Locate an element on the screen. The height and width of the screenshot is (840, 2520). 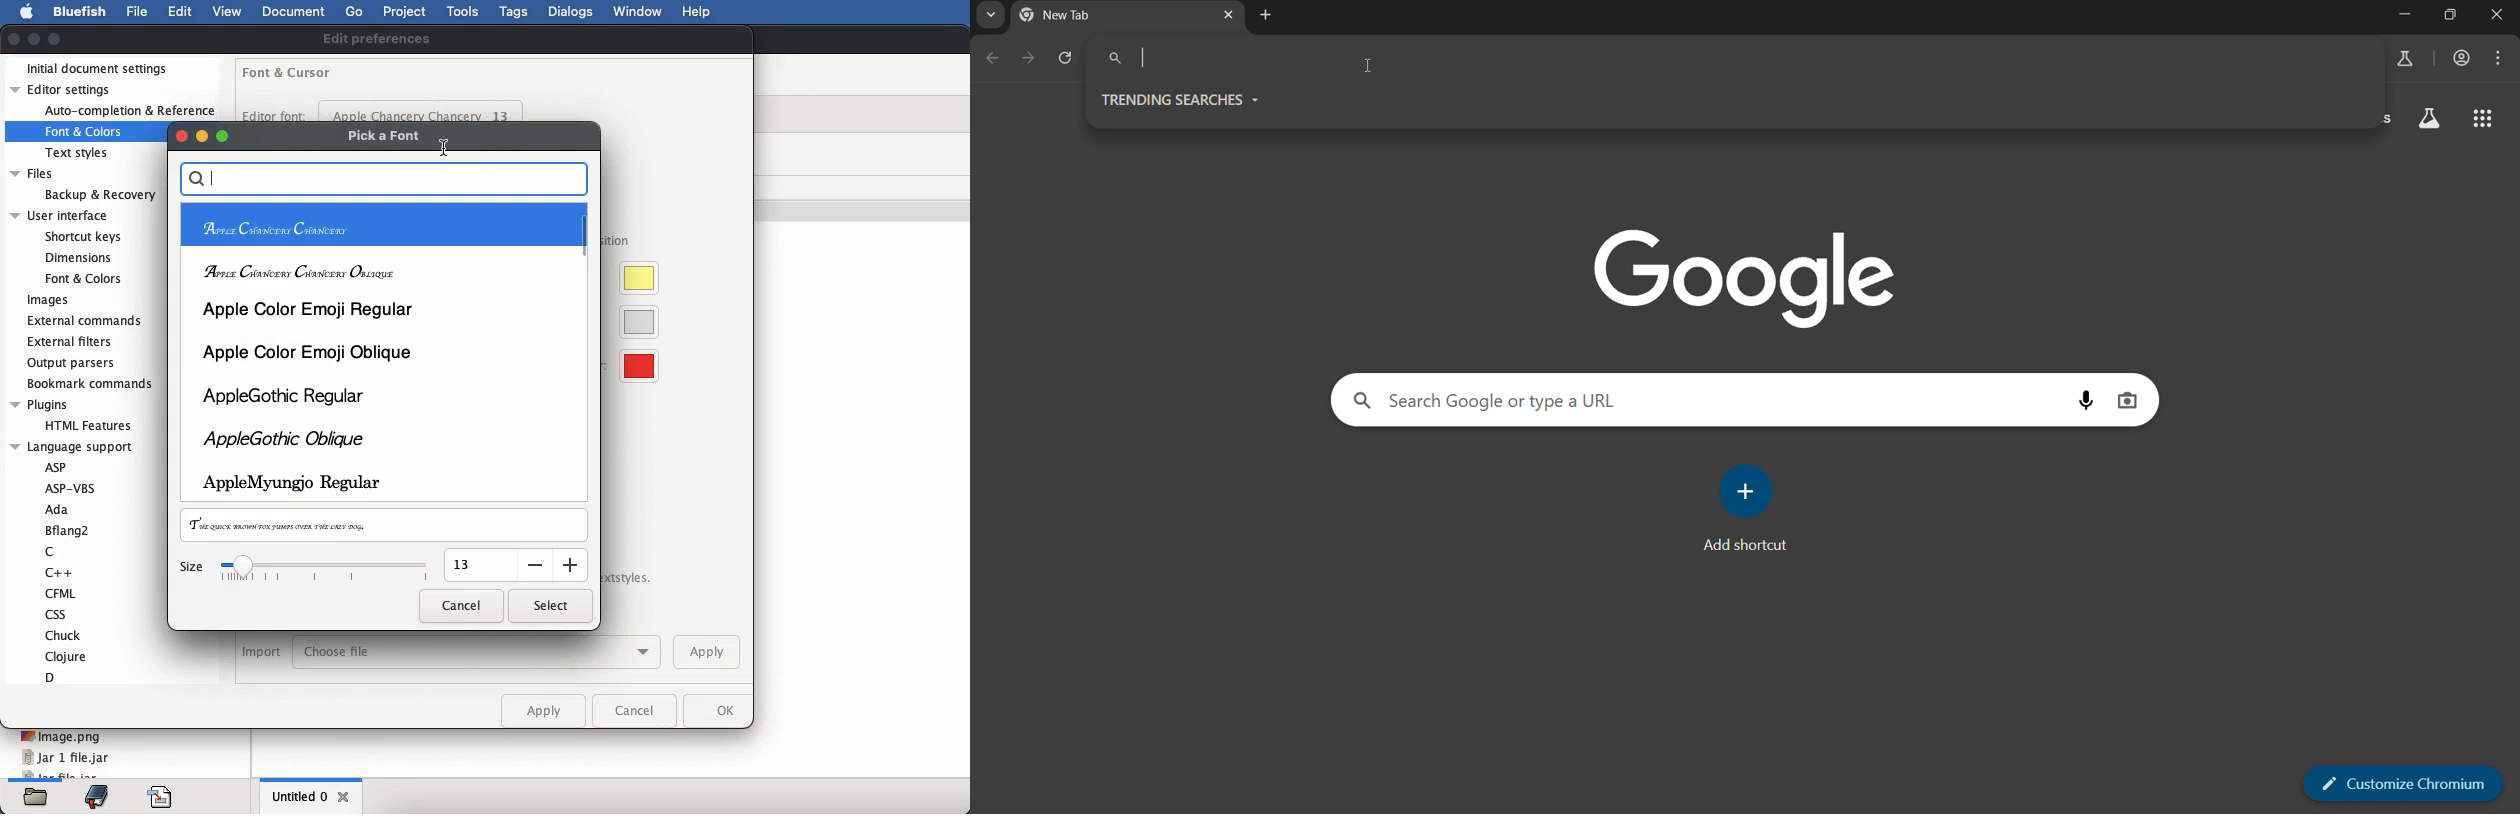
google apps is located at coordinates (2430, 120).